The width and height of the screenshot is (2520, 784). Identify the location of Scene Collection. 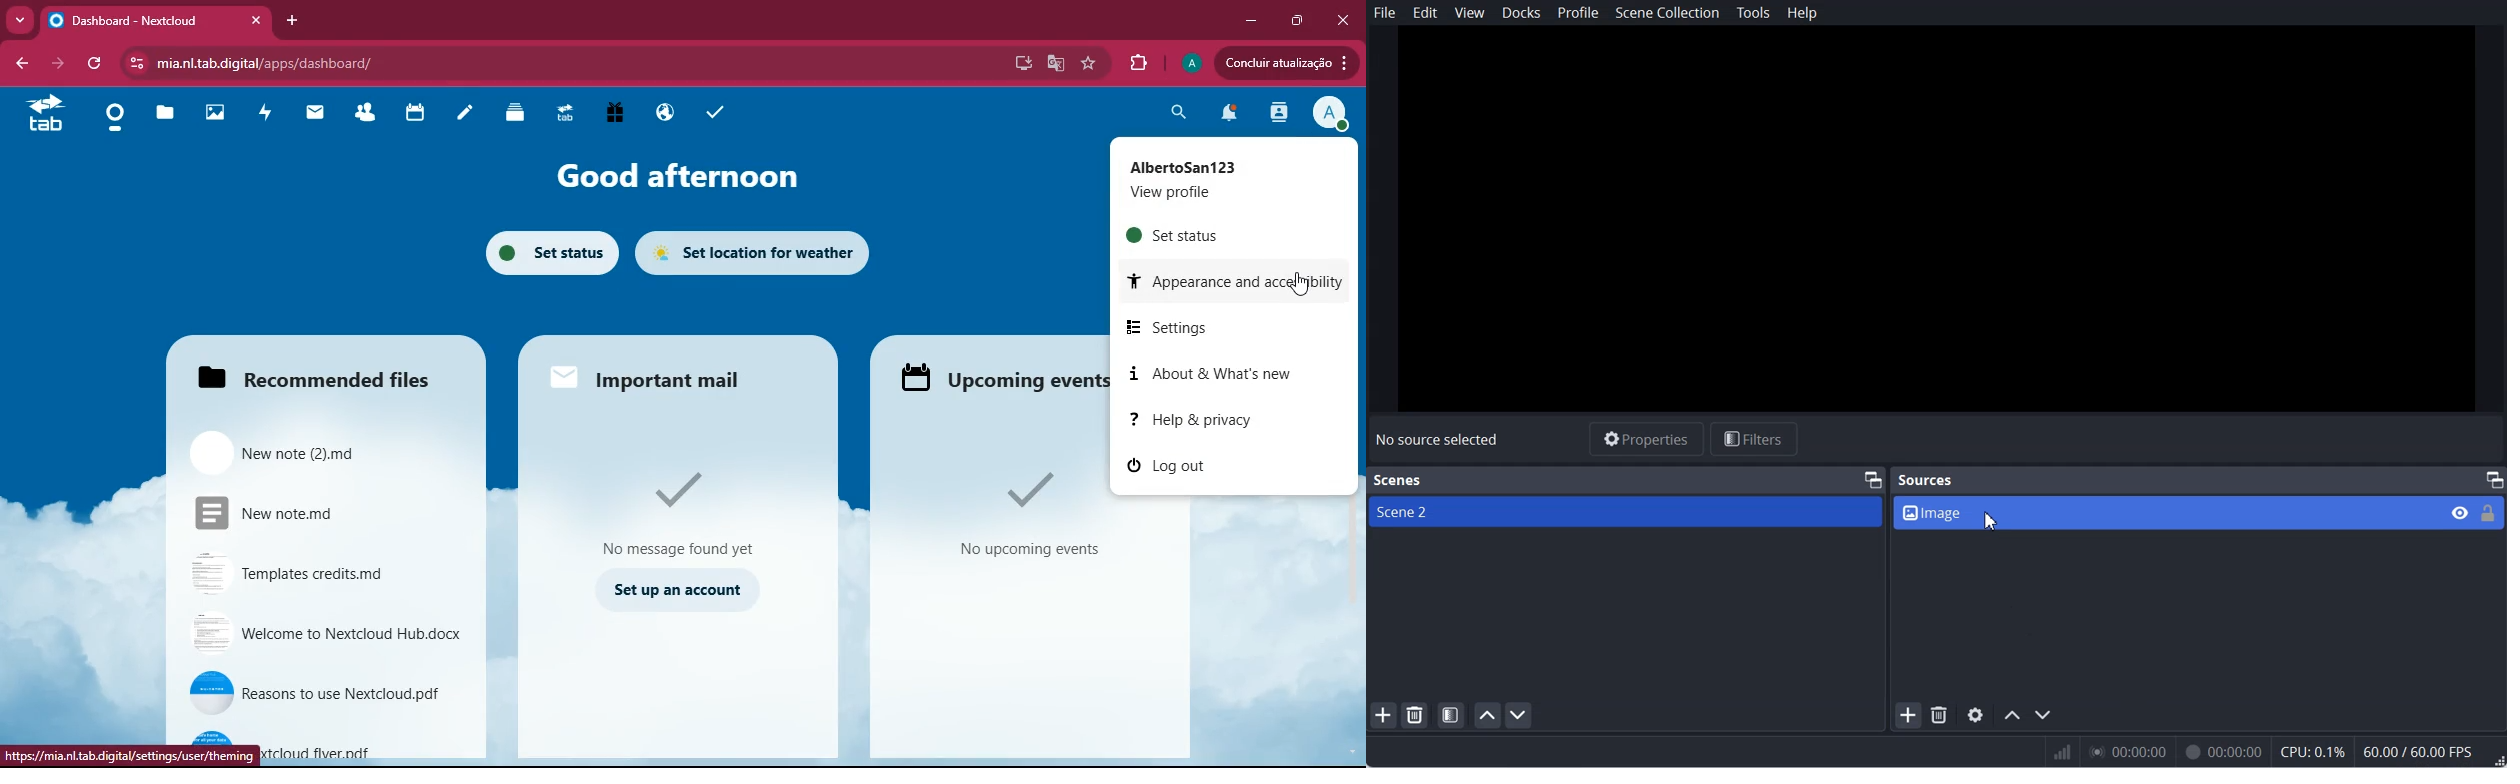
(1667, 13).